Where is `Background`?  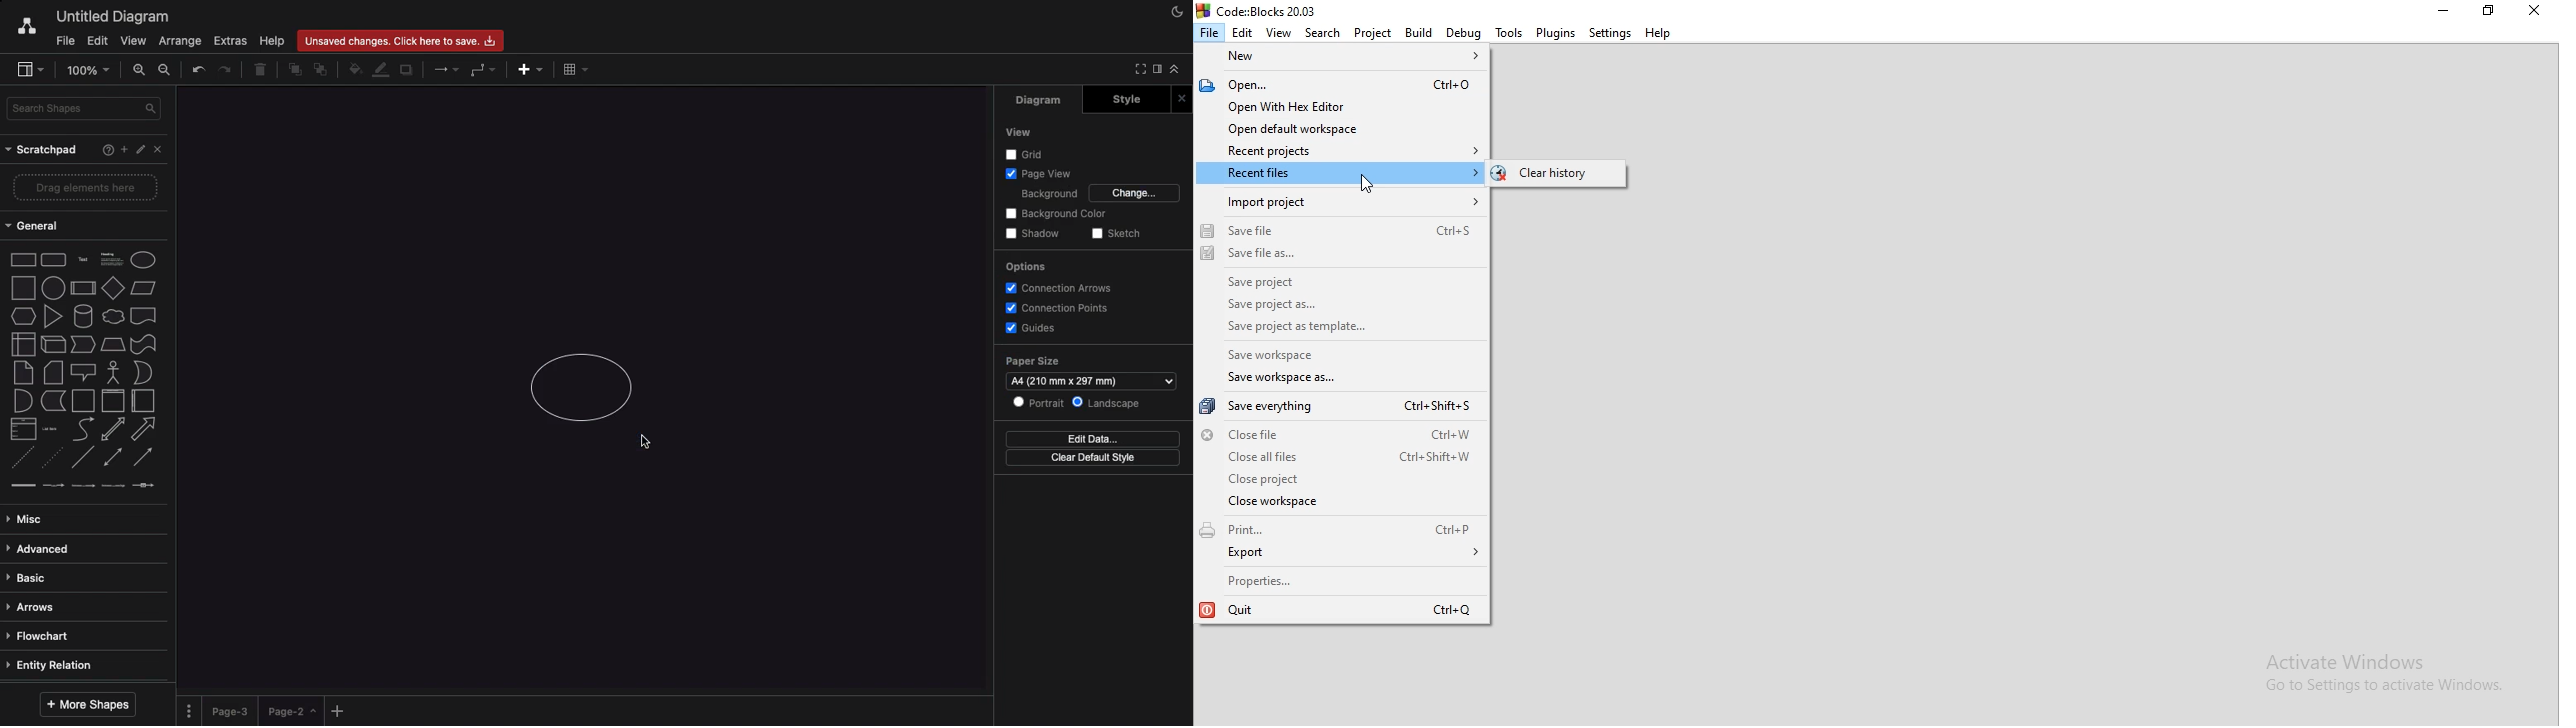
Background is located at coordinates (1050, 193).